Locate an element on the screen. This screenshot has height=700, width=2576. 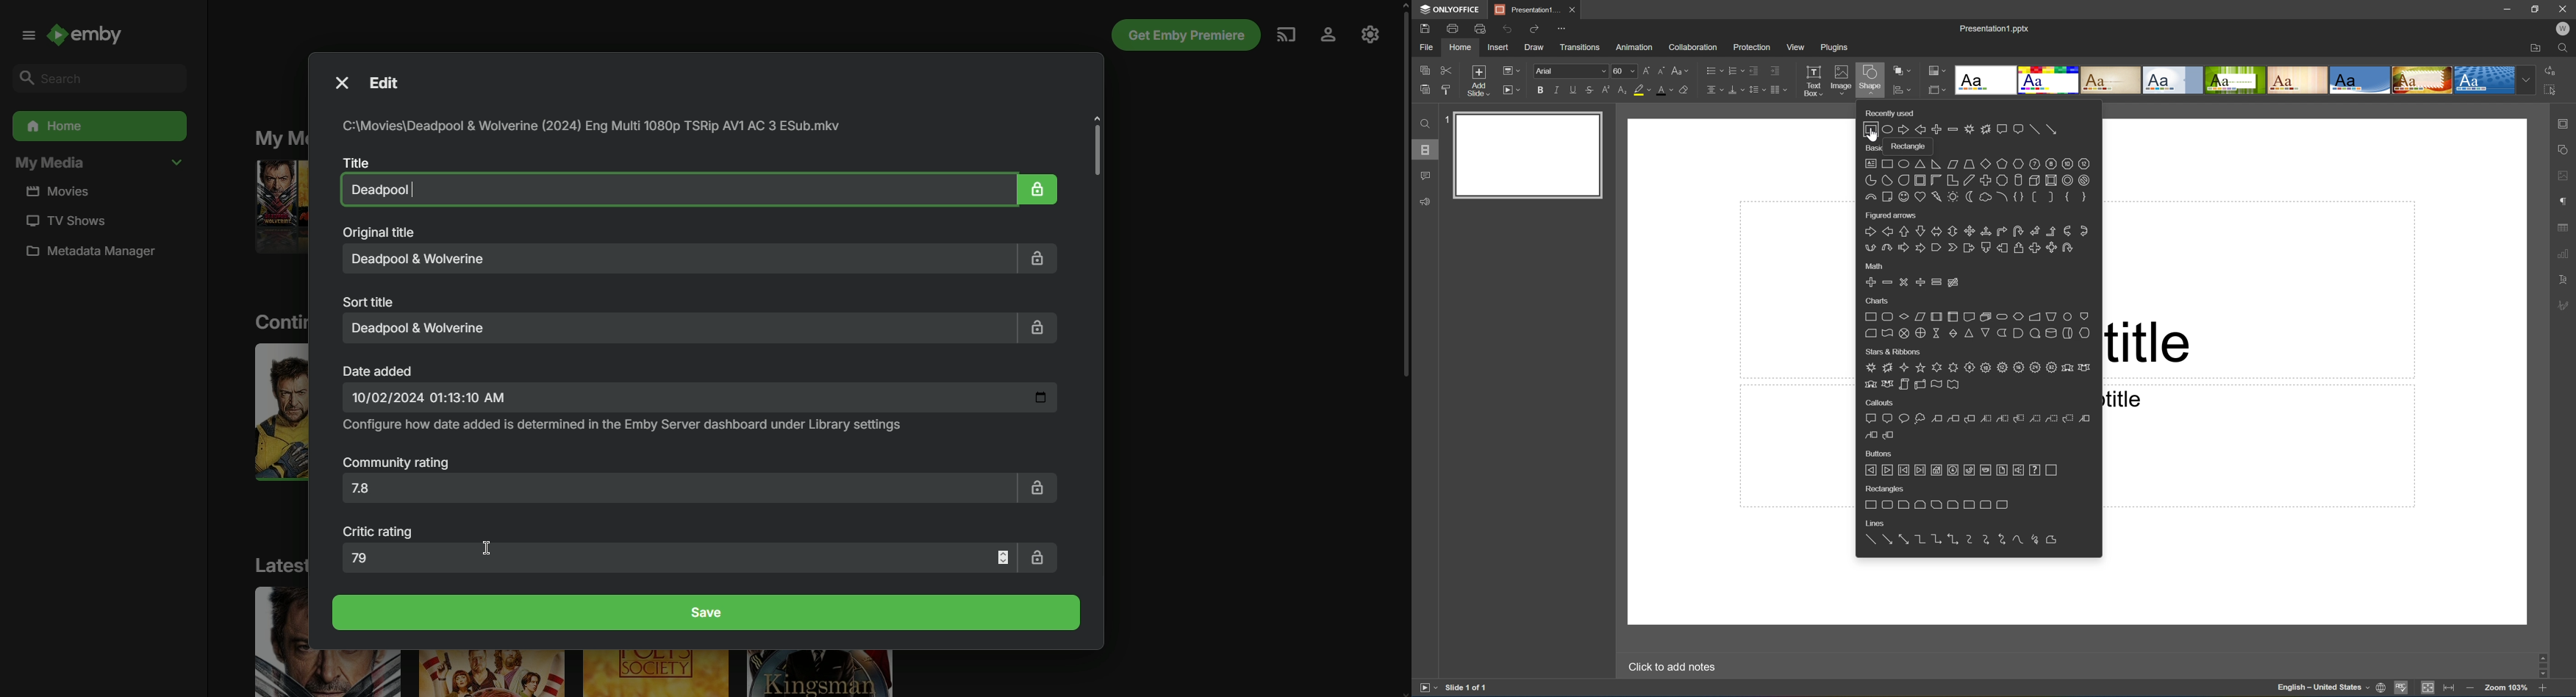
60 is located at coordinates (1623, 71).